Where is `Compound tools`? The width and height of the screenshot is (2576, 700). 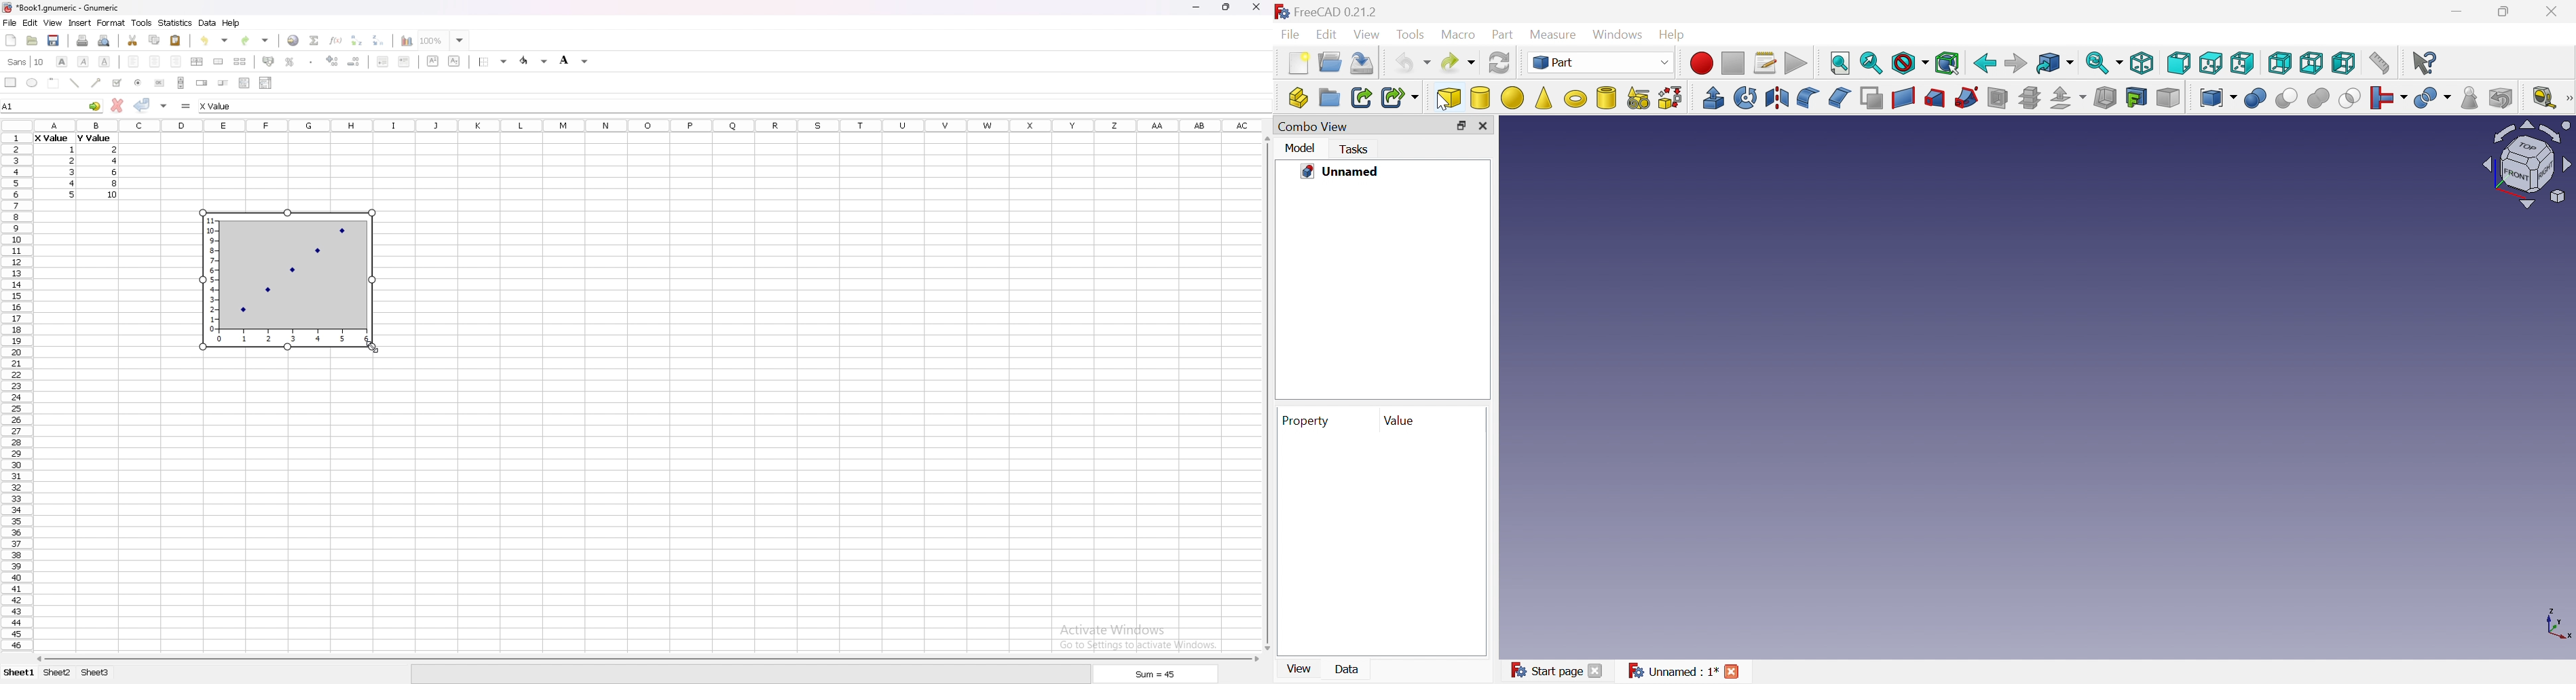 Compound tools is located at coordinates (2218, 97).